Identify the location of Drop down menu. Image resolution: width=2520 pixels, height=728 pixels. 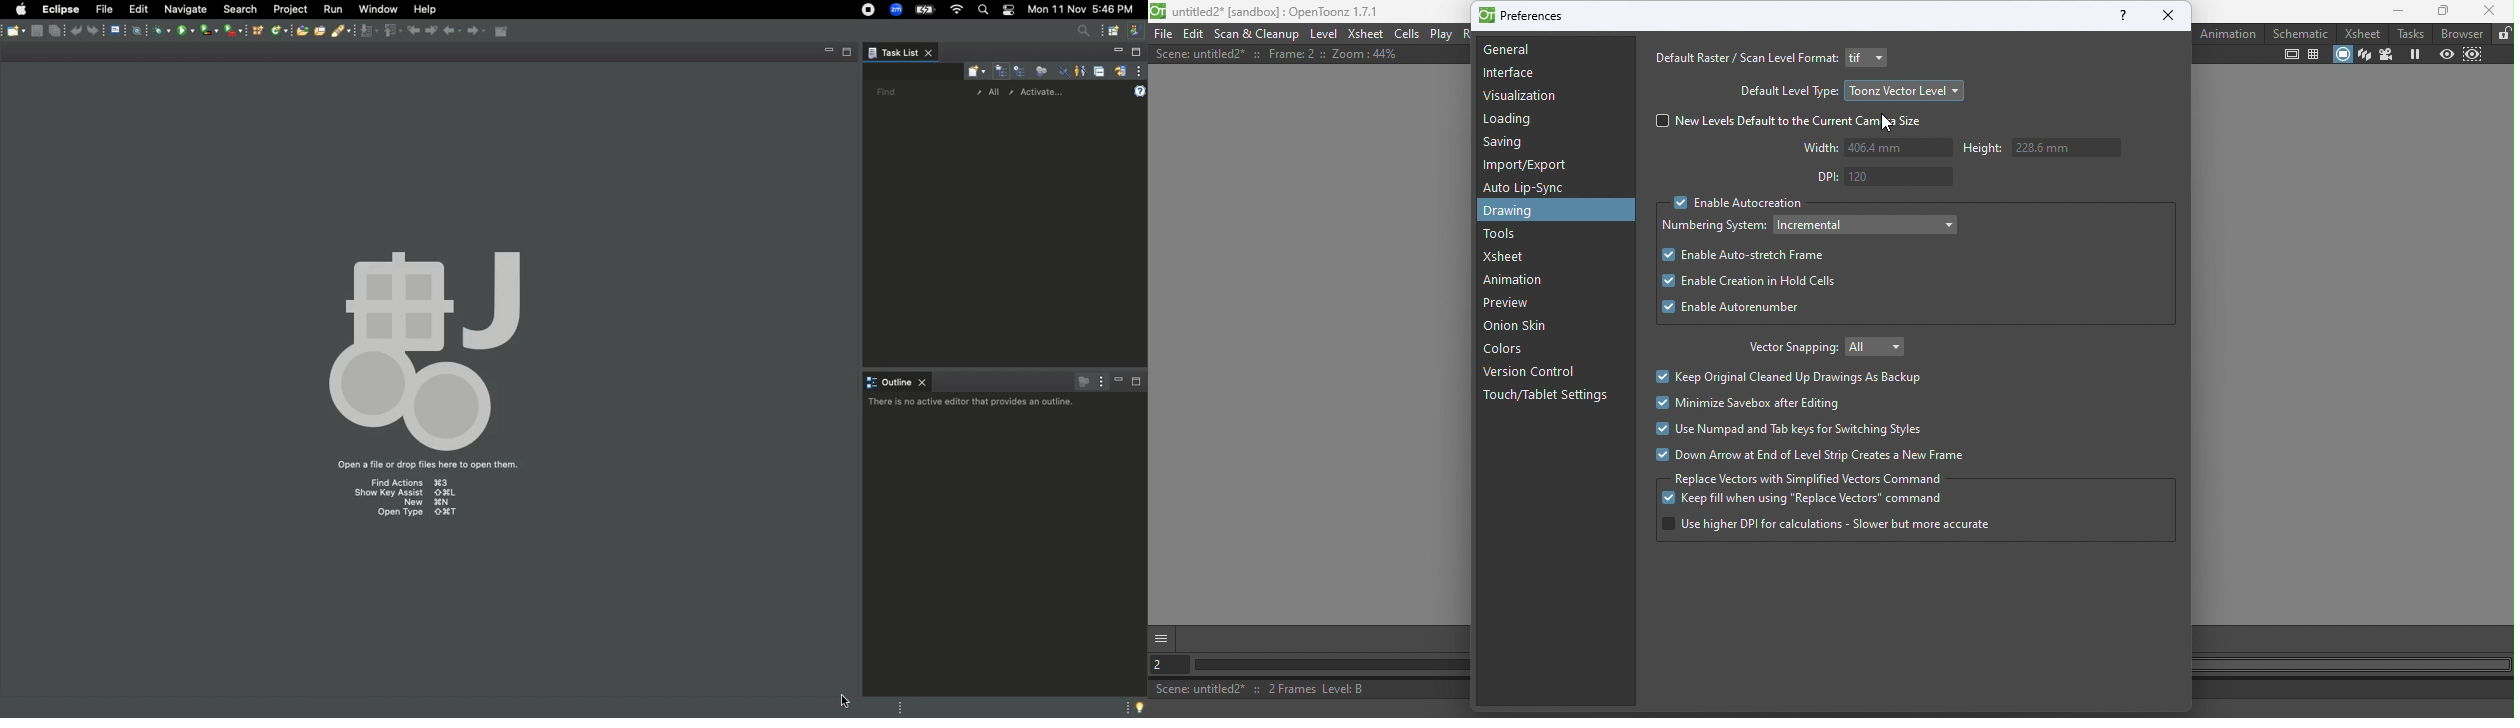
(1882, 345).